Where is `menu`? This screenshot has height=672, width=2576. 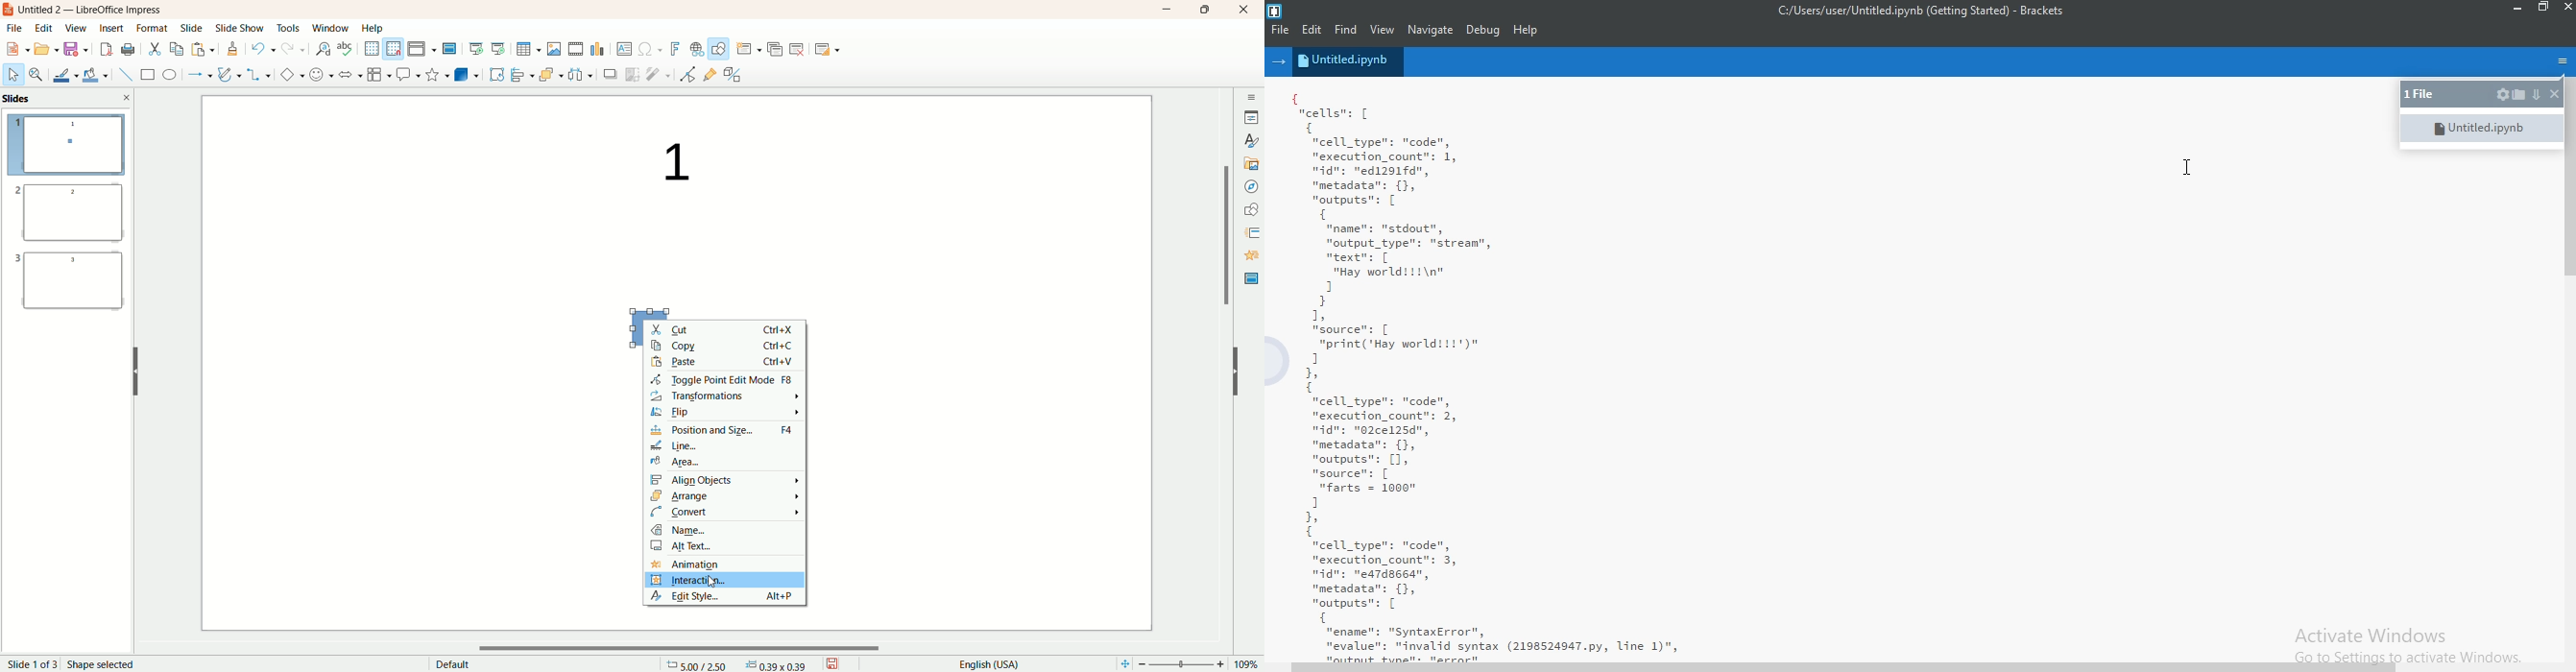
menu is located at coordinates (2560, 60).